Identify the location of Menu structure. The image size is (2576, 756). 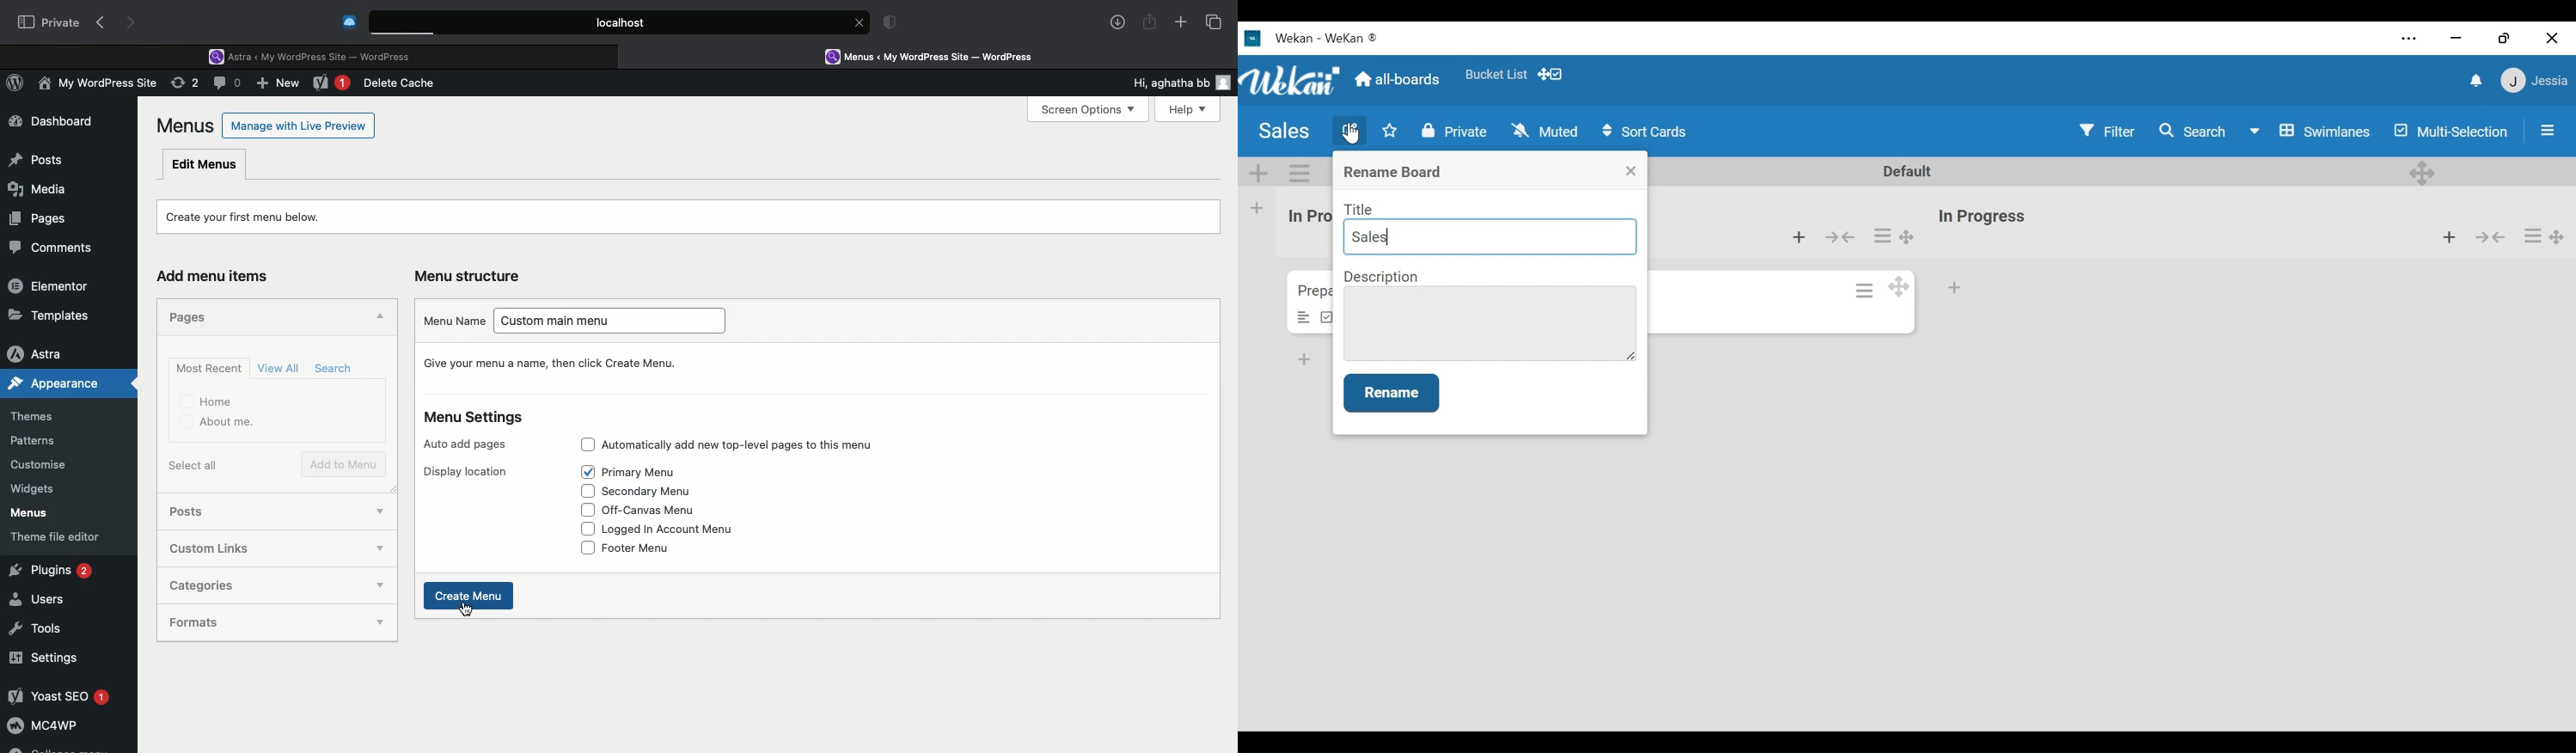
(471, 276).